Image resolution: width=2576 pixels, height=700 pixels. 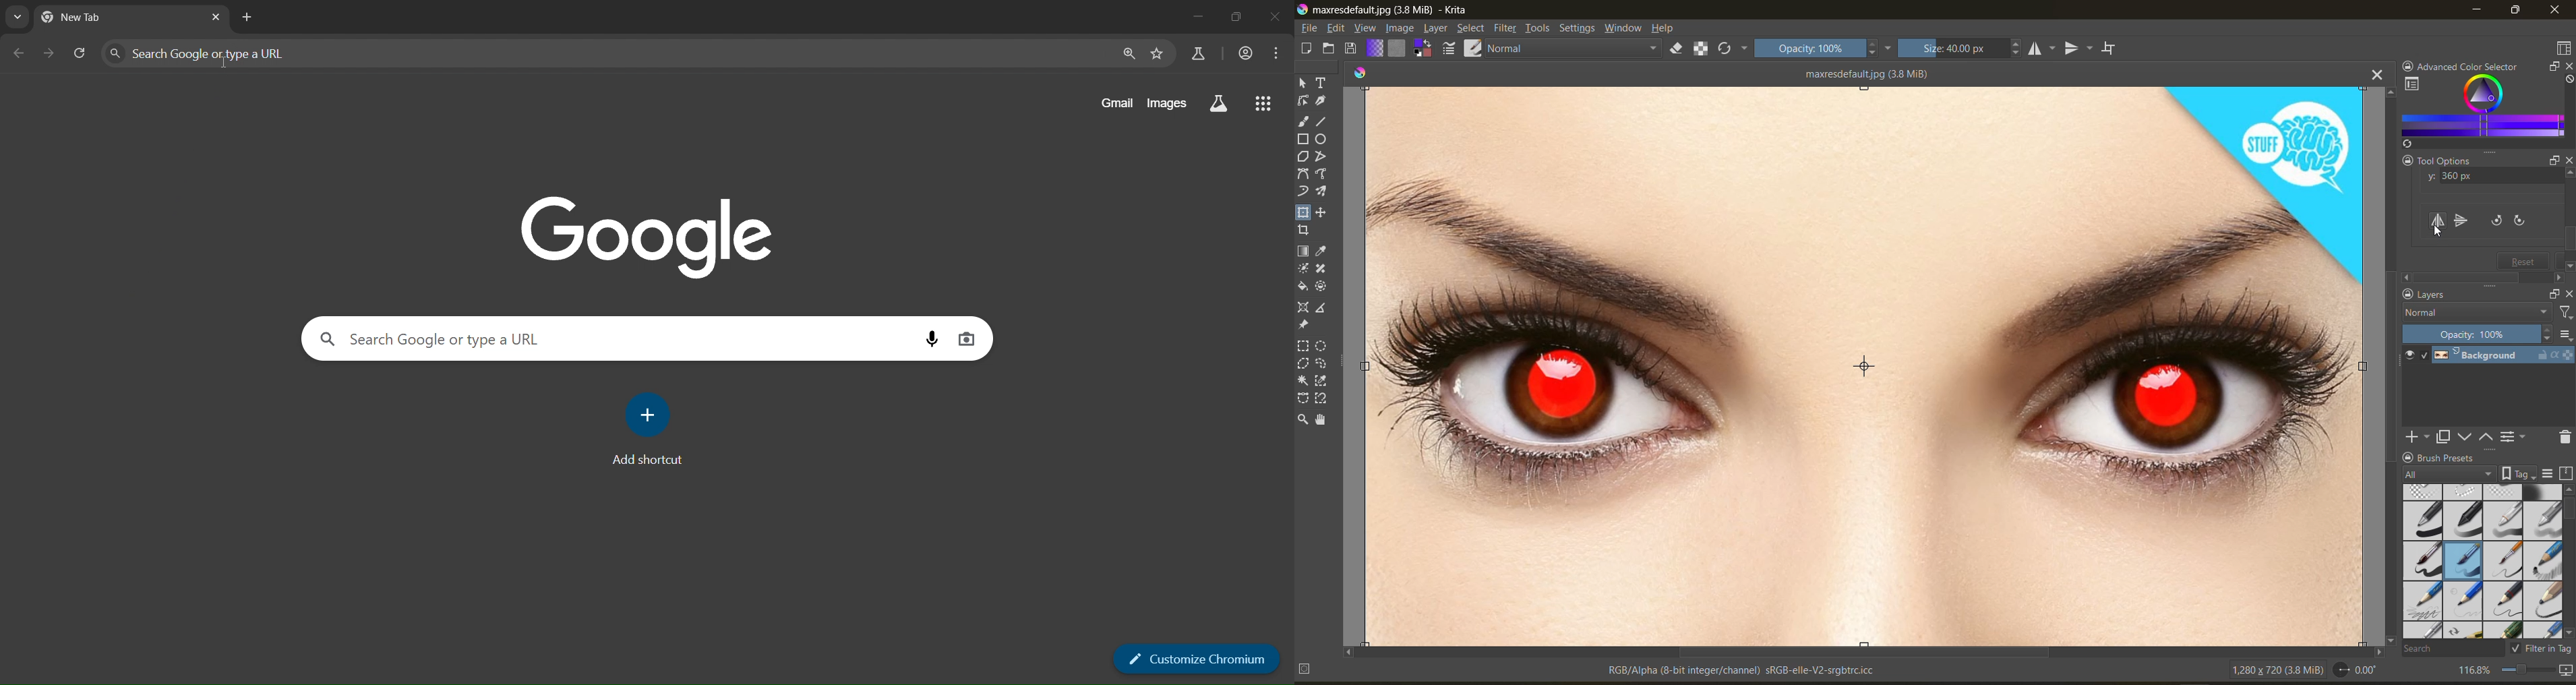 What do you see at coordinates (1322, 399) in the screenshot?
I see `tool` at bounding box center [1322, 399].